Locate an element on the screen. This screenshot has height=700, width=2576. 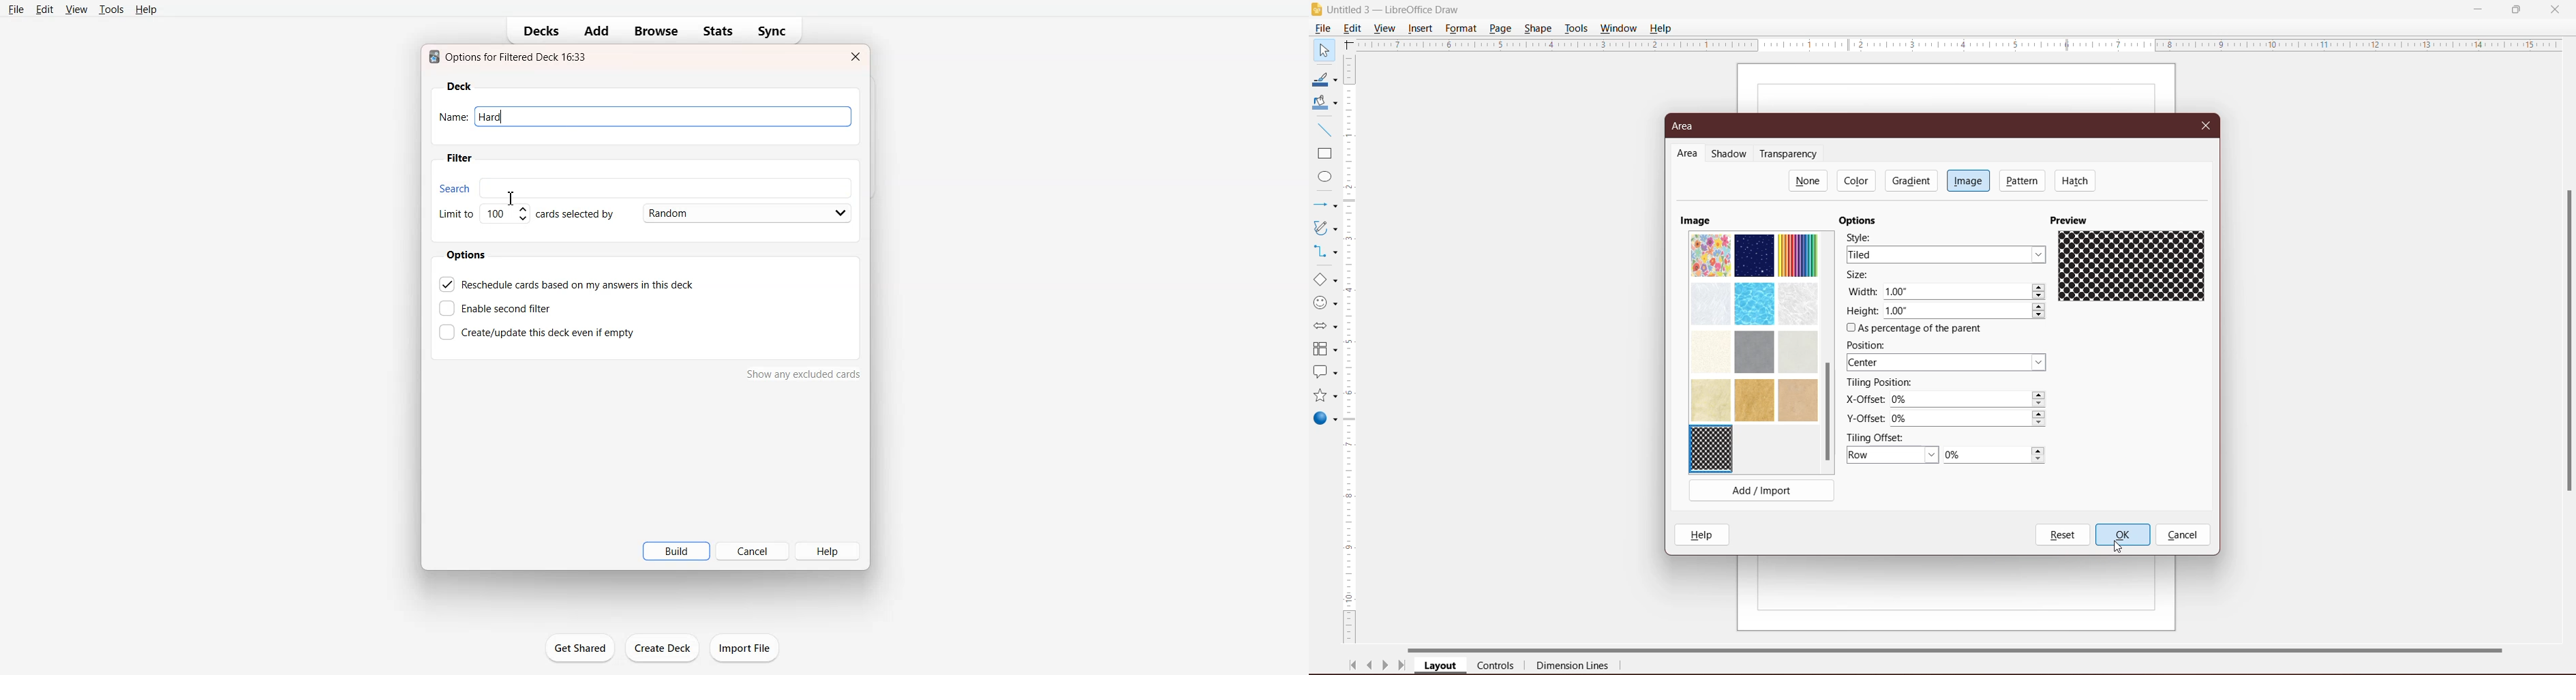
Set the Y-Offset is located at coordinates (1972, 419).